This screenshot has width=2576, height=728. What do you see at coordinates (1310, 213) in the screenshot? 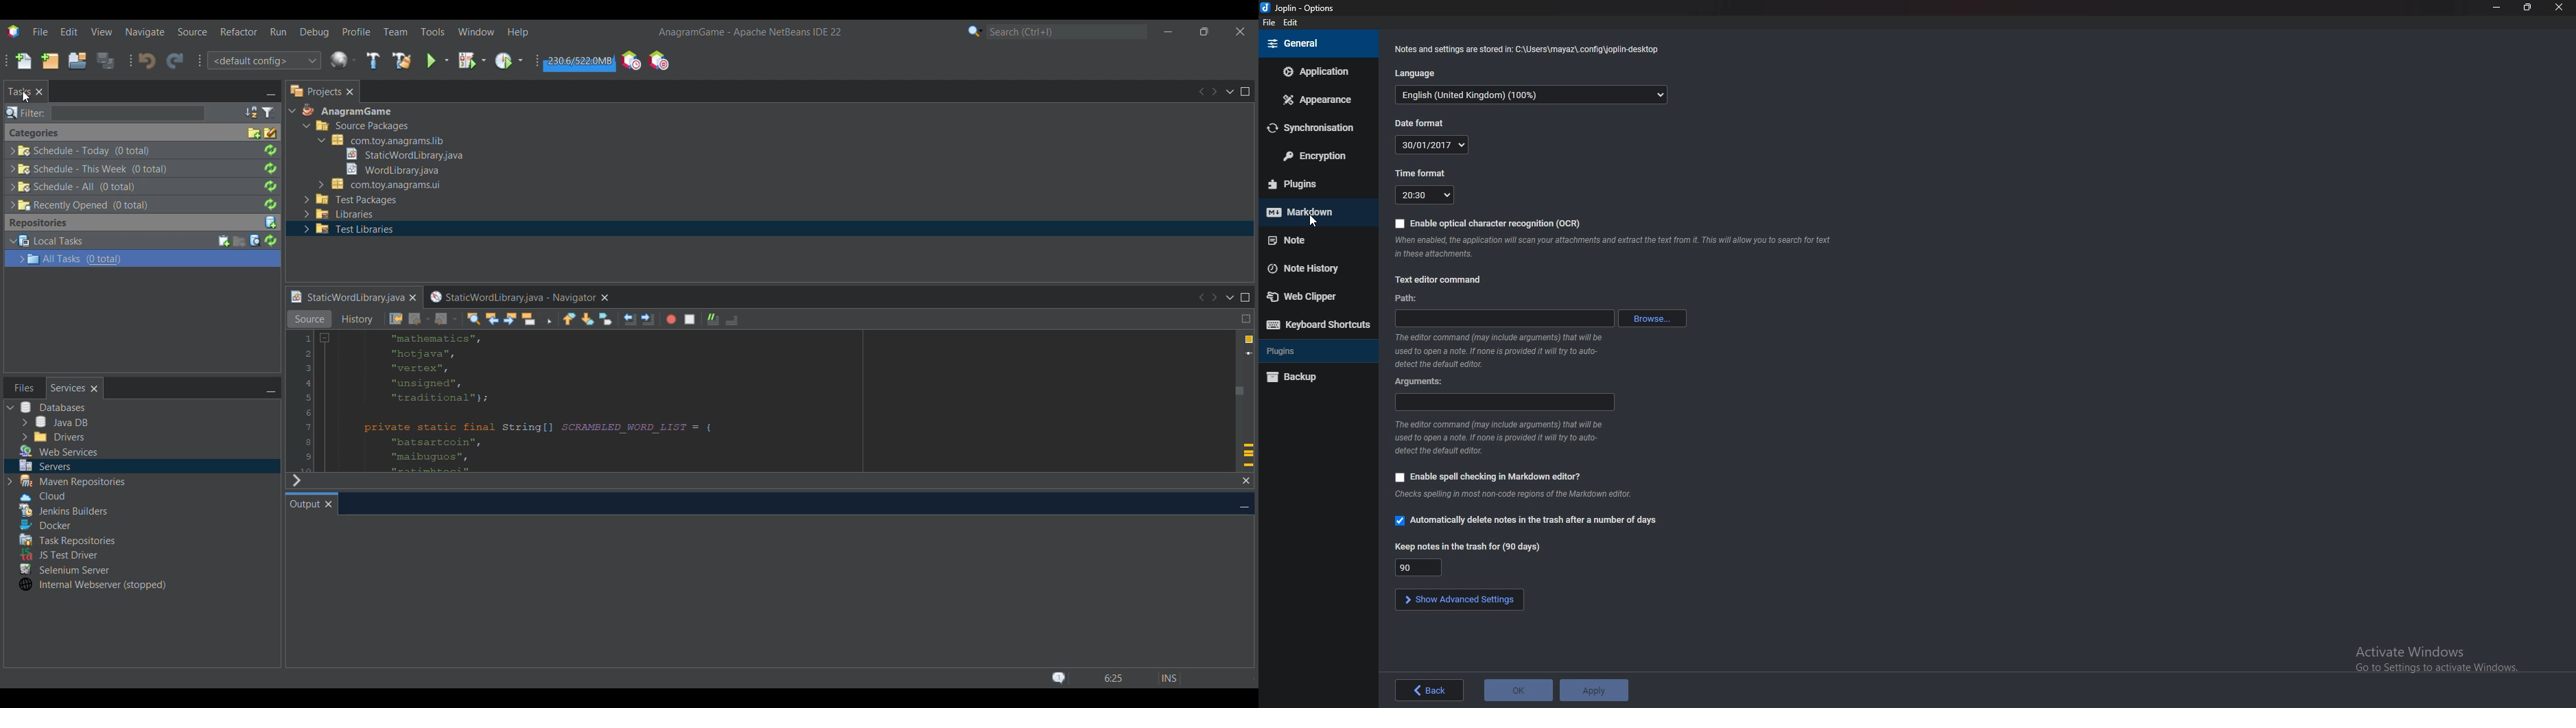
I see `markdown` at bounding box center [1310, 213].